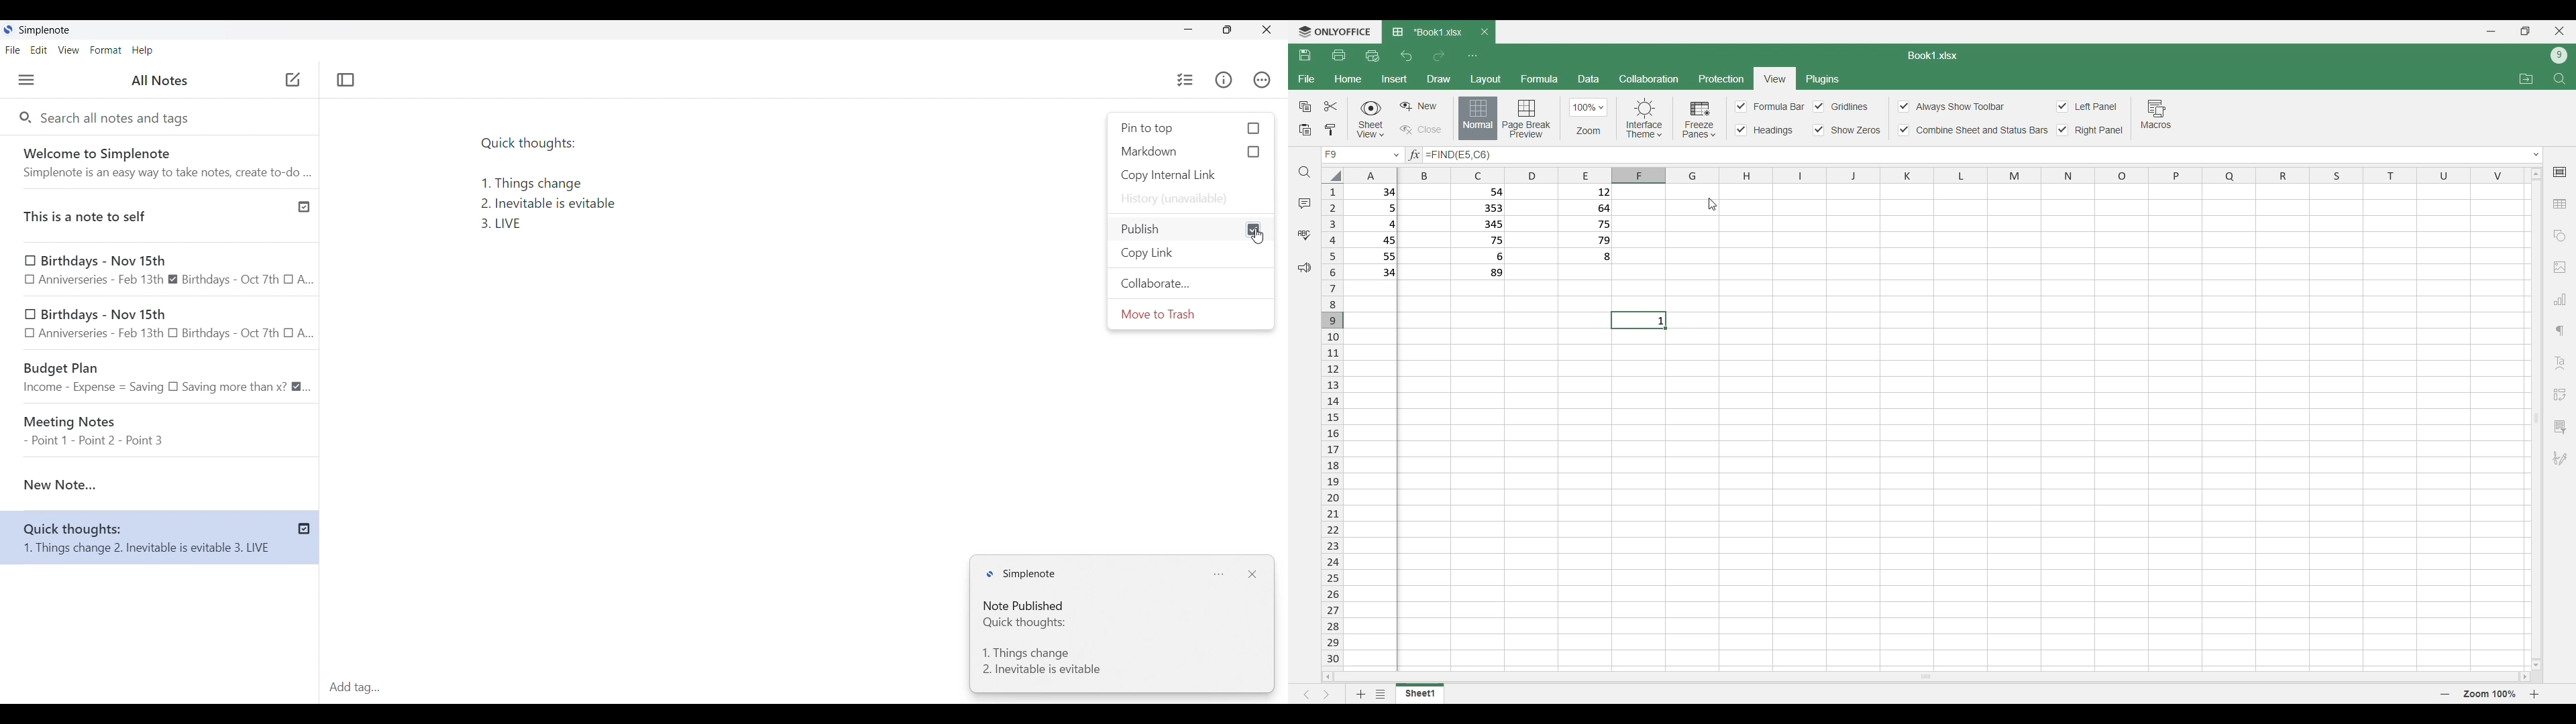 The image size is (2576, 728). Describe the element at coordinates (2537, 173) in the screenshot. I see `move up` at that location.